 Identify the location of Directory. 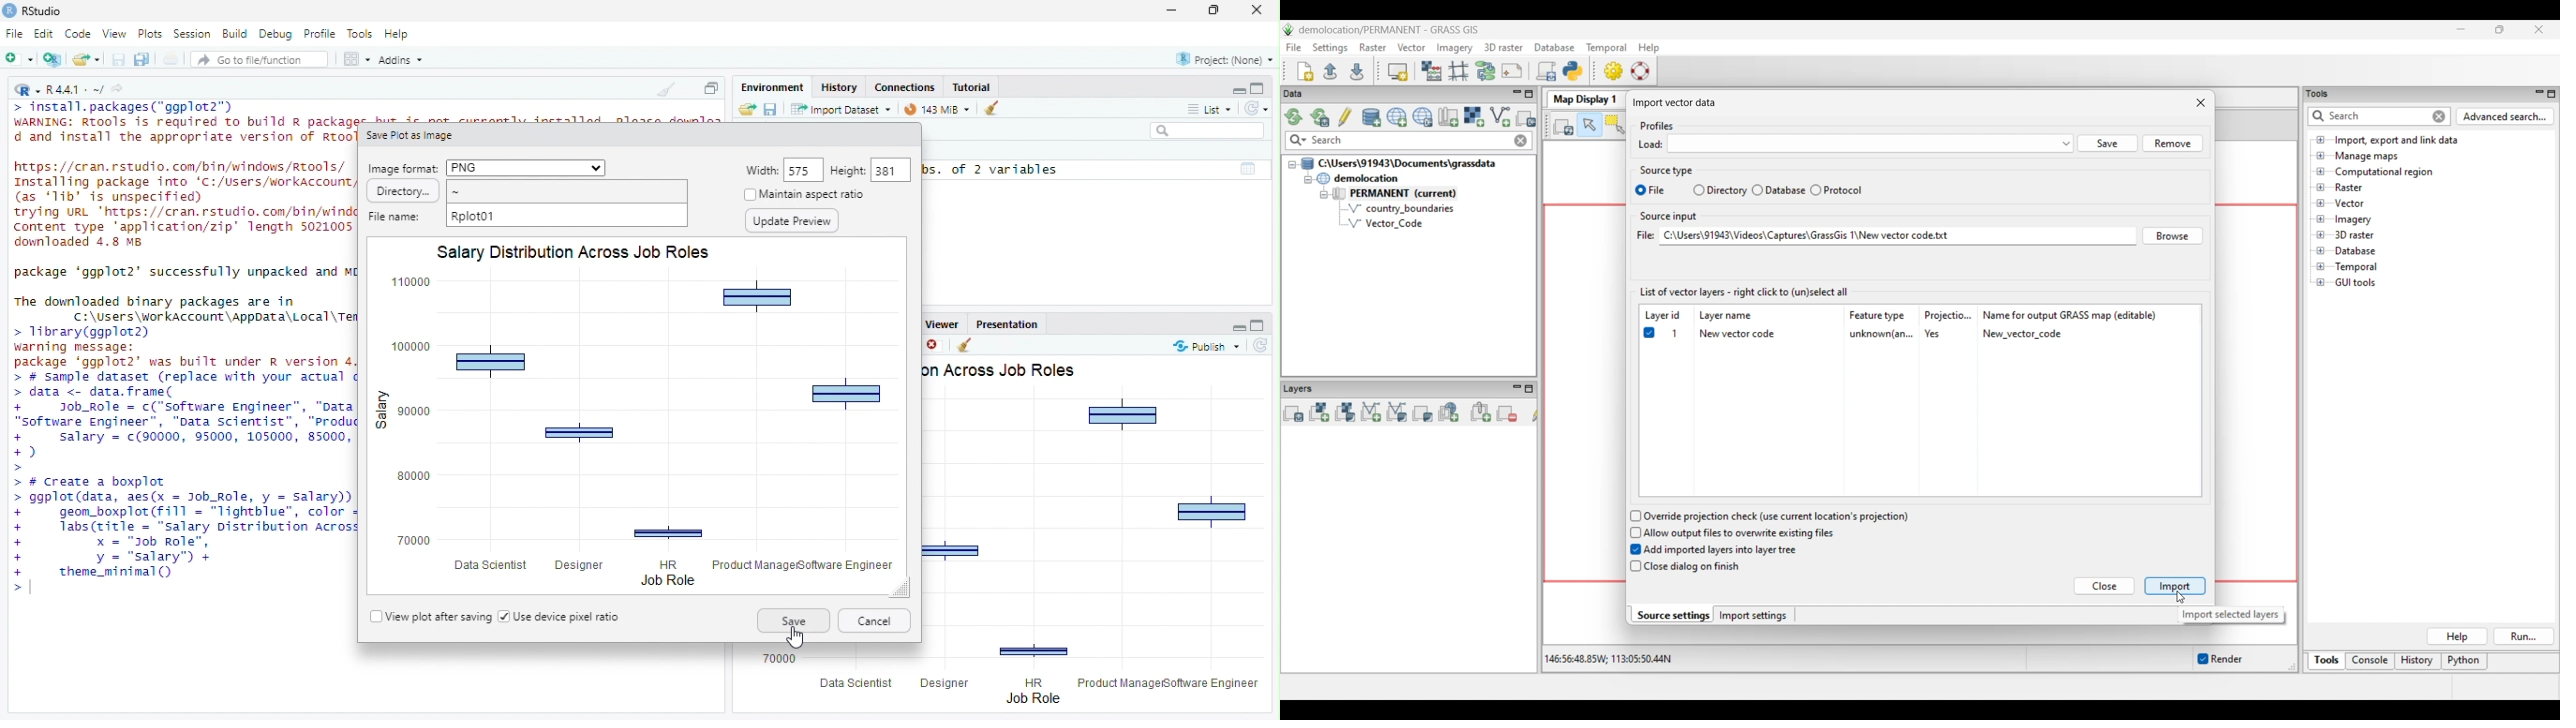
(527, 191).